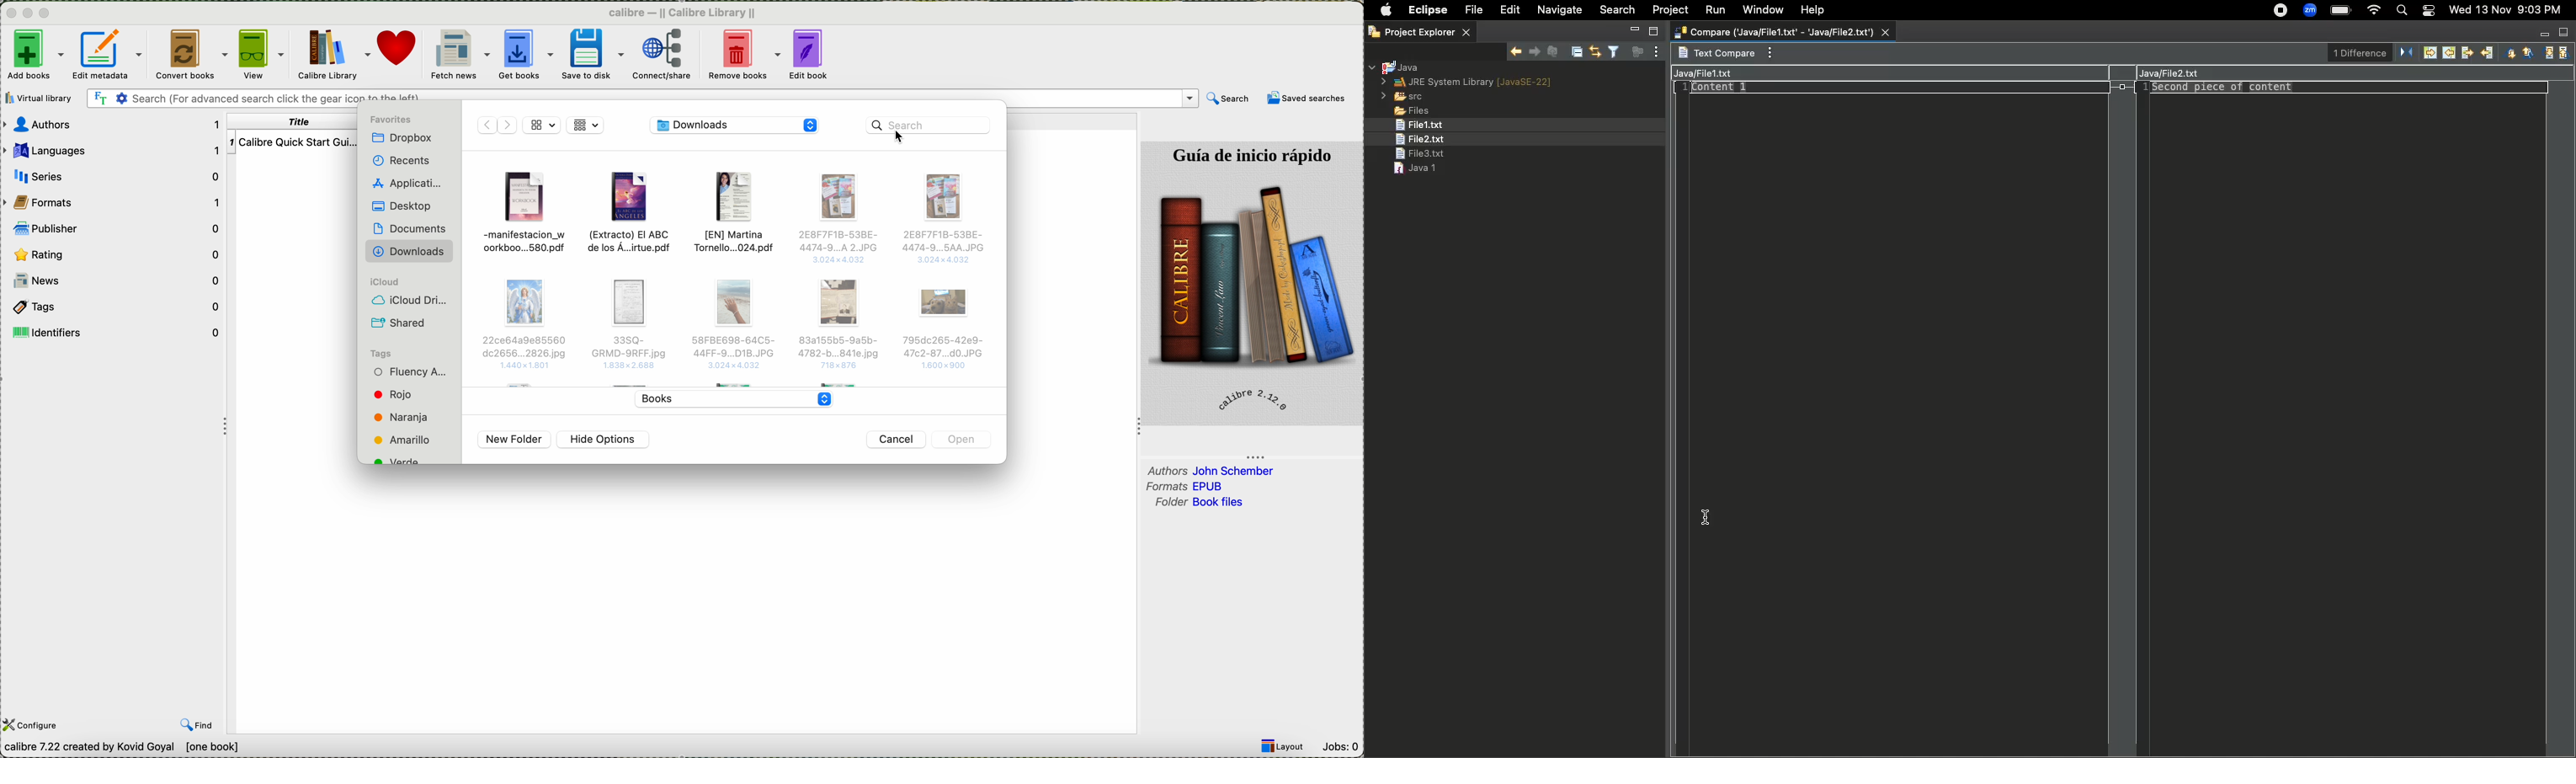 Image resolution: width=2576 pixels, height=784 pixels. What do you see at coordinates (2360, 54) in the screenshot?
I see `1 difference` at bounding box center [2360, 54].